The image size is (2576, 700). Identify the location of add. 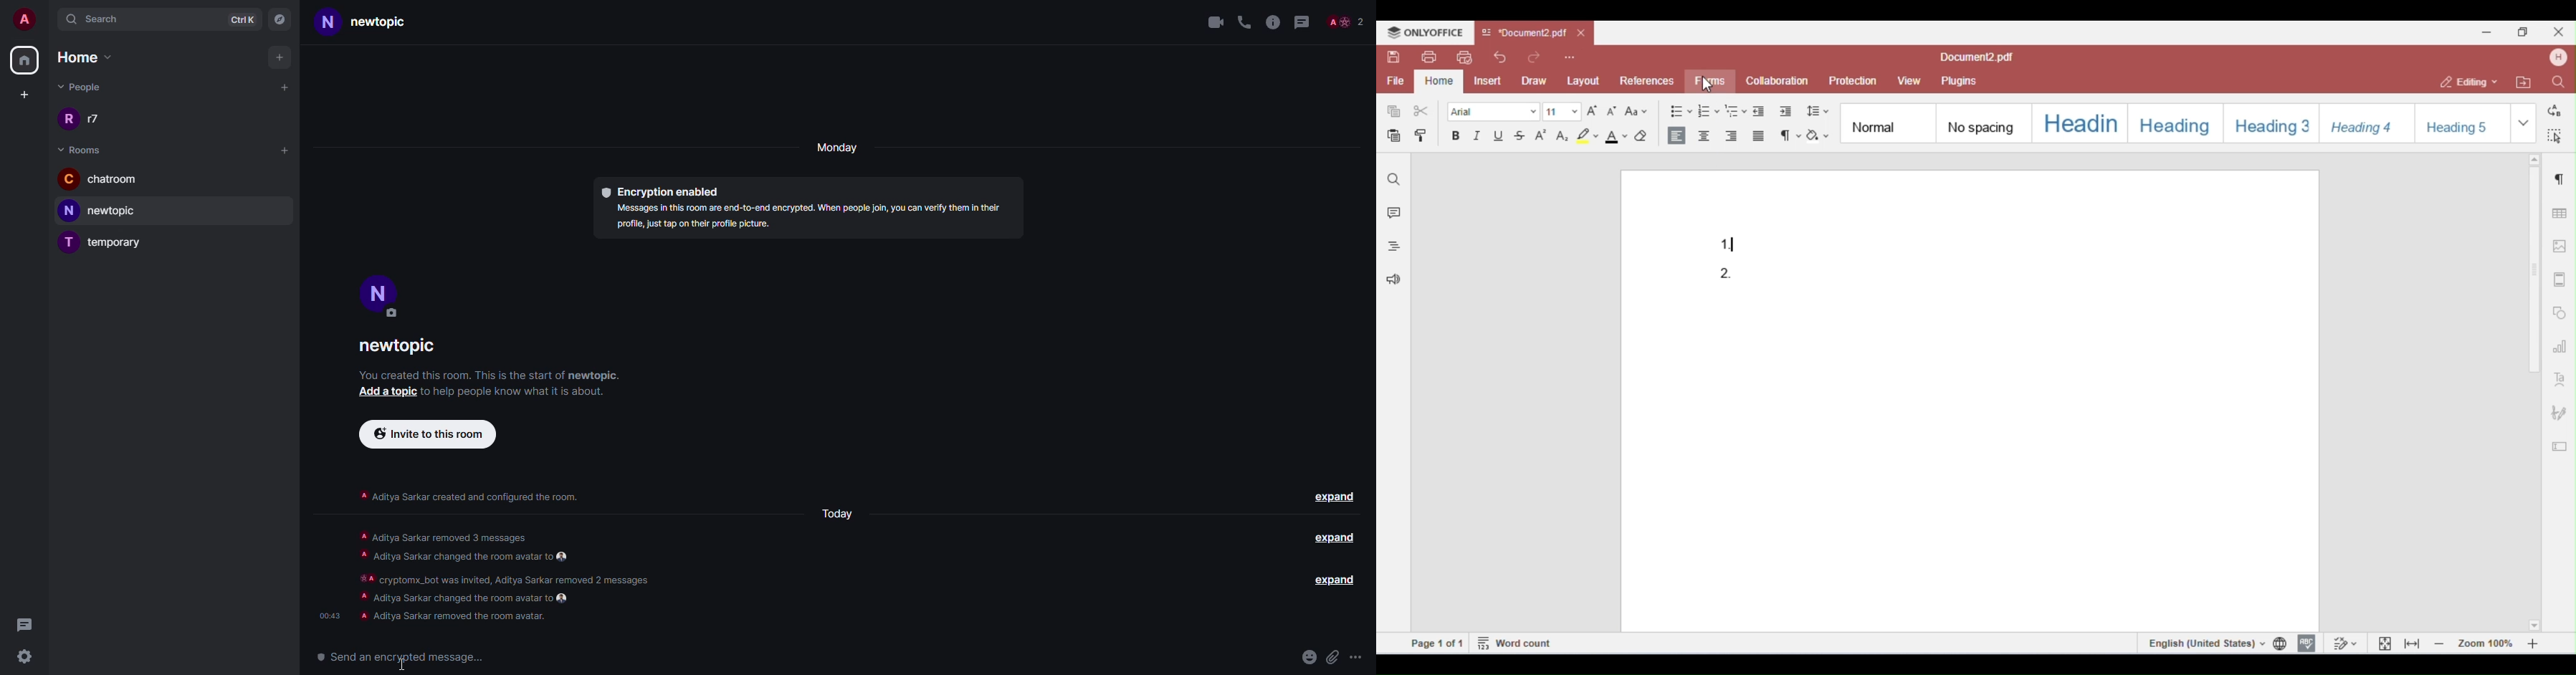
(281, 57).